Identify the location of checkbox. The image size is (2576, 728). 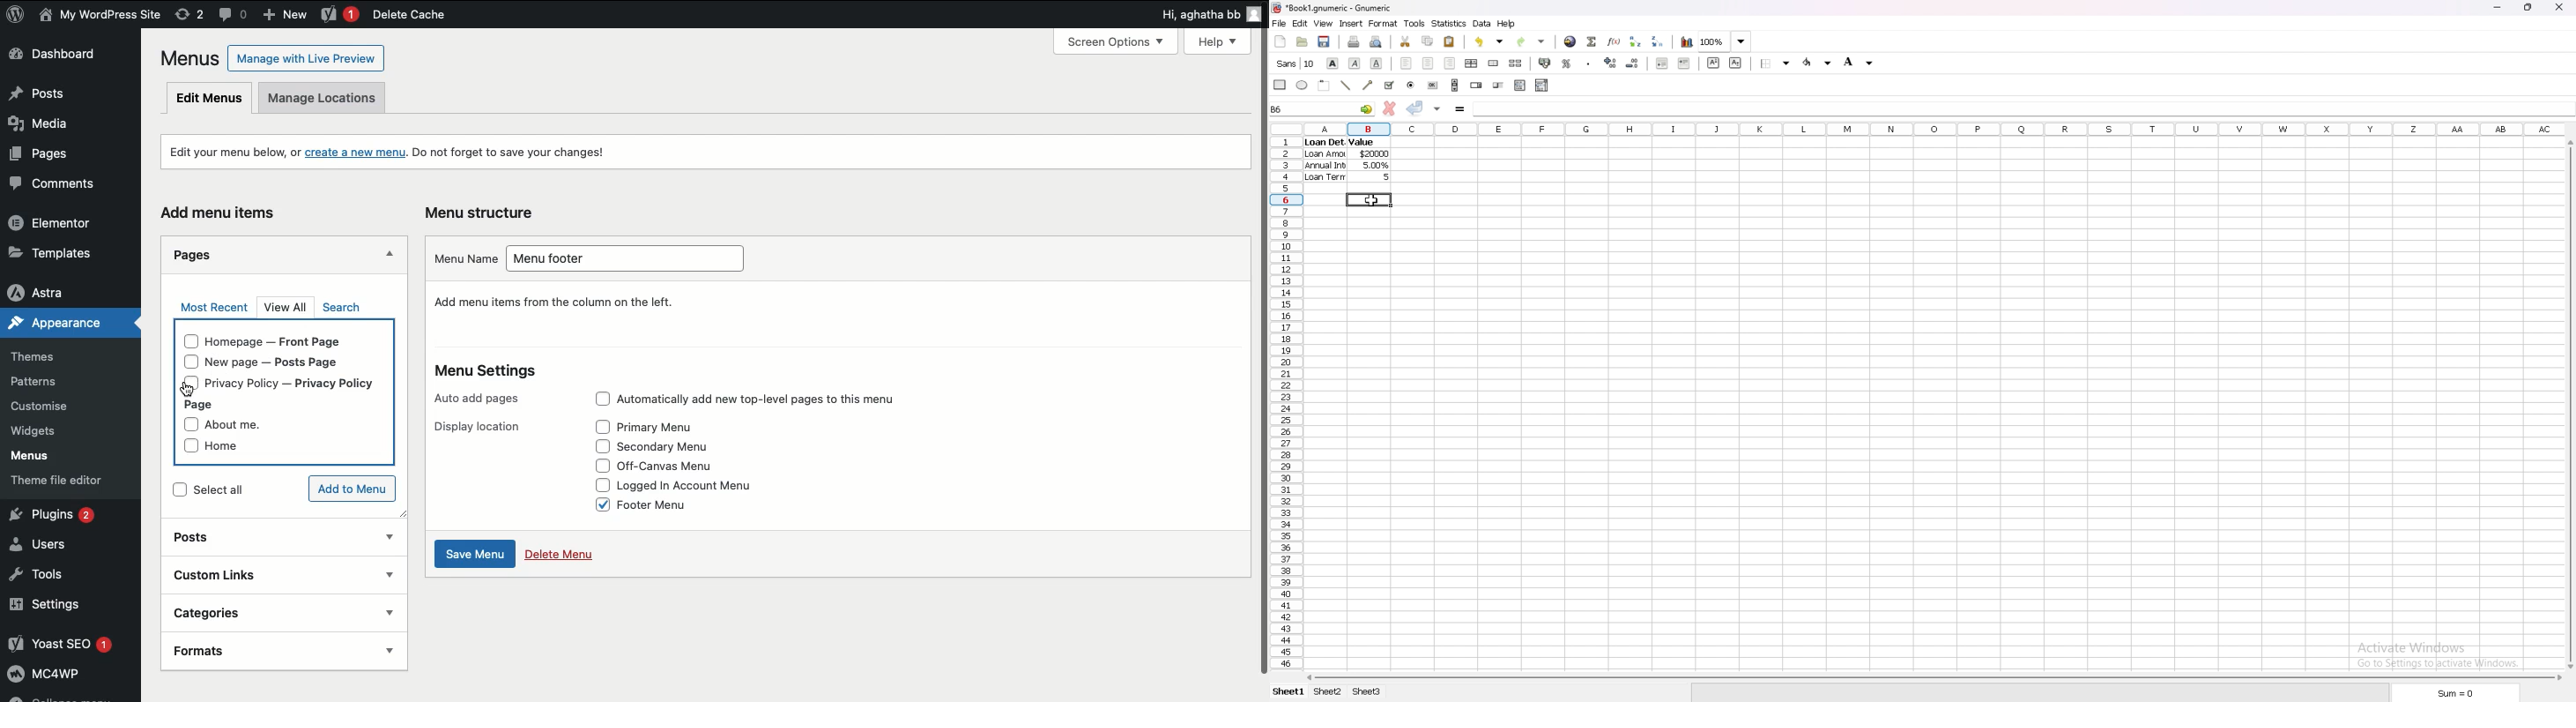
(189, 424).